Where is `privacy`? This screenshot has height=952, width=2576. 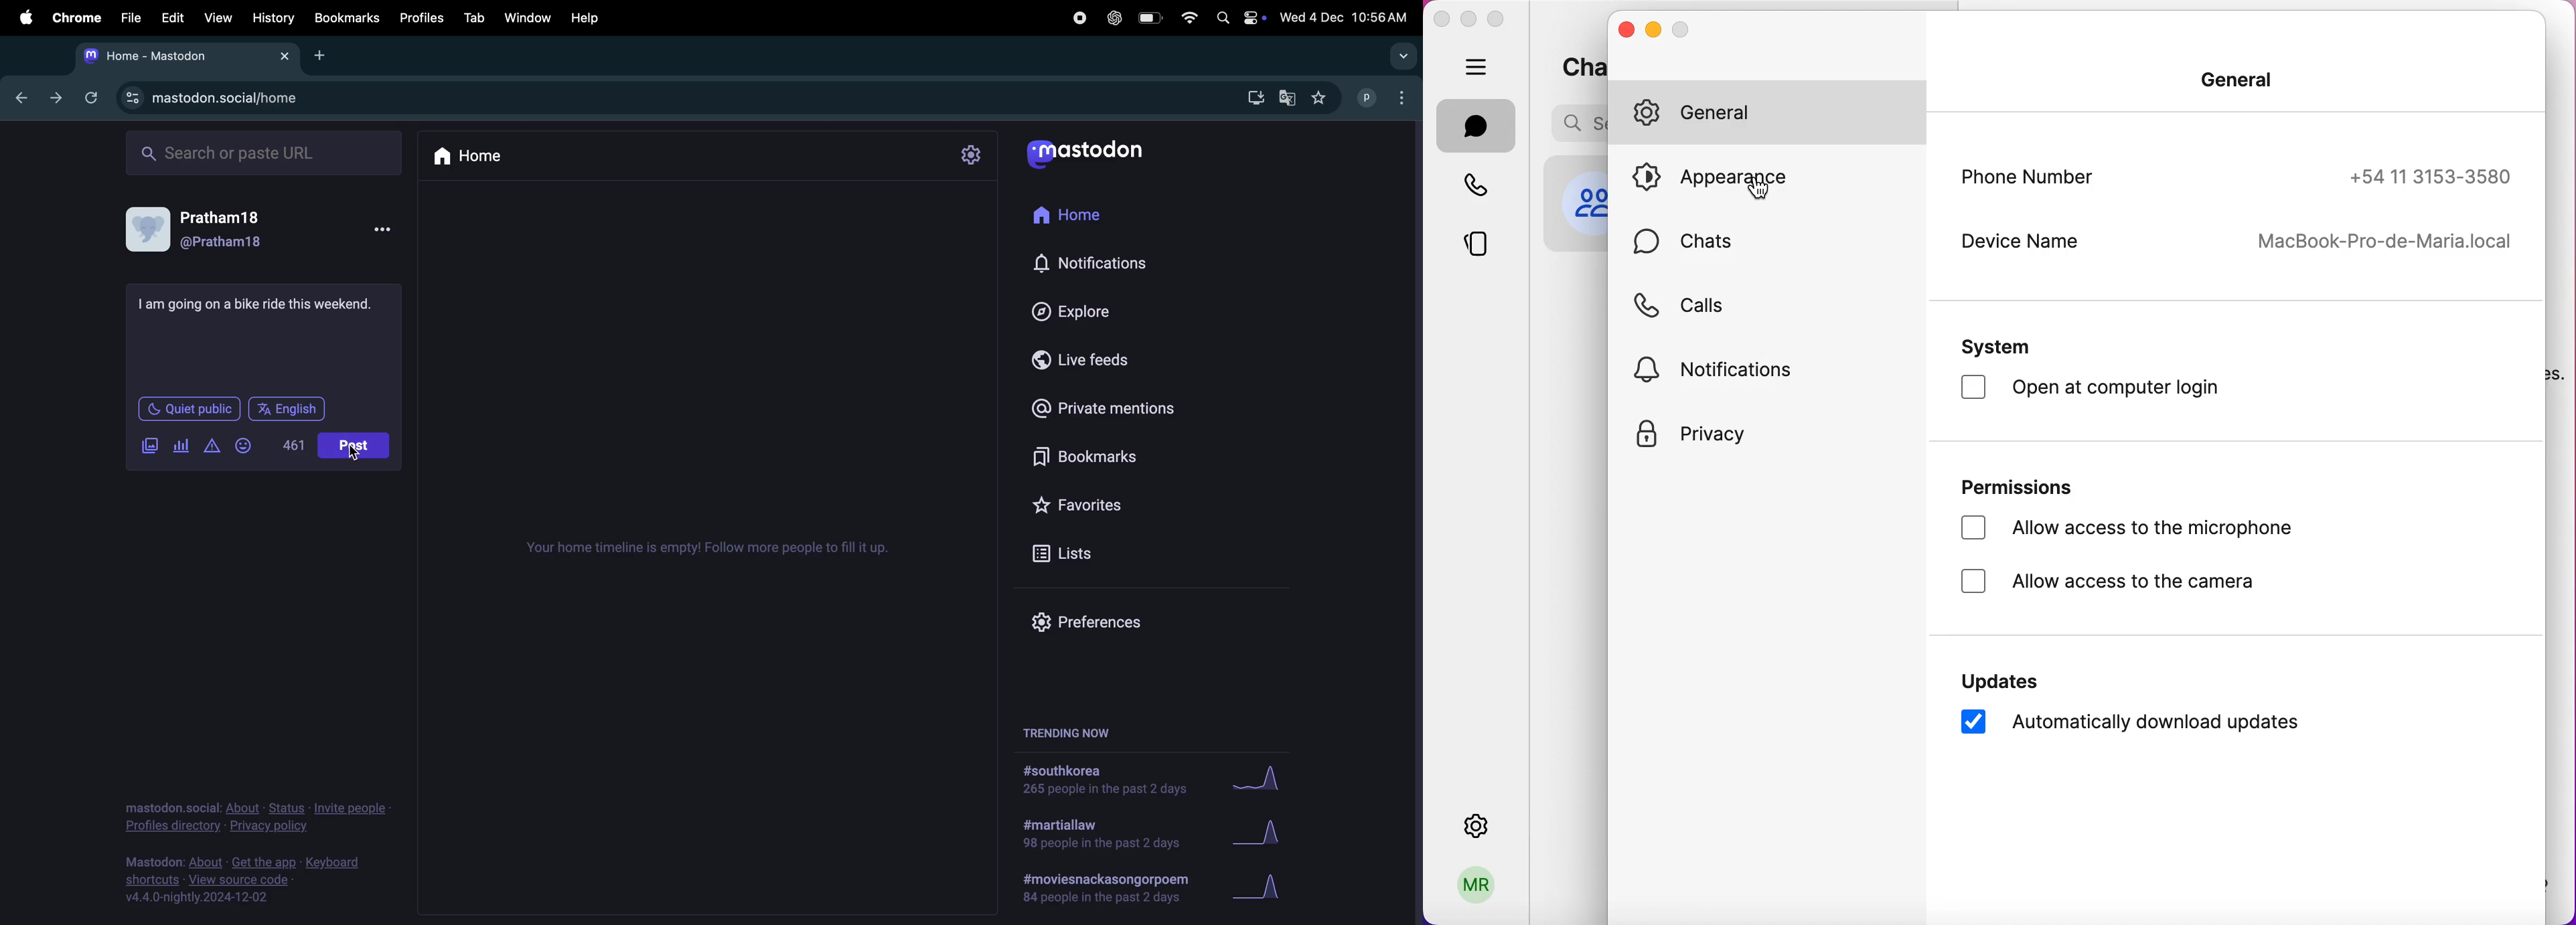
privacy is located at coordinates (1707, 439).